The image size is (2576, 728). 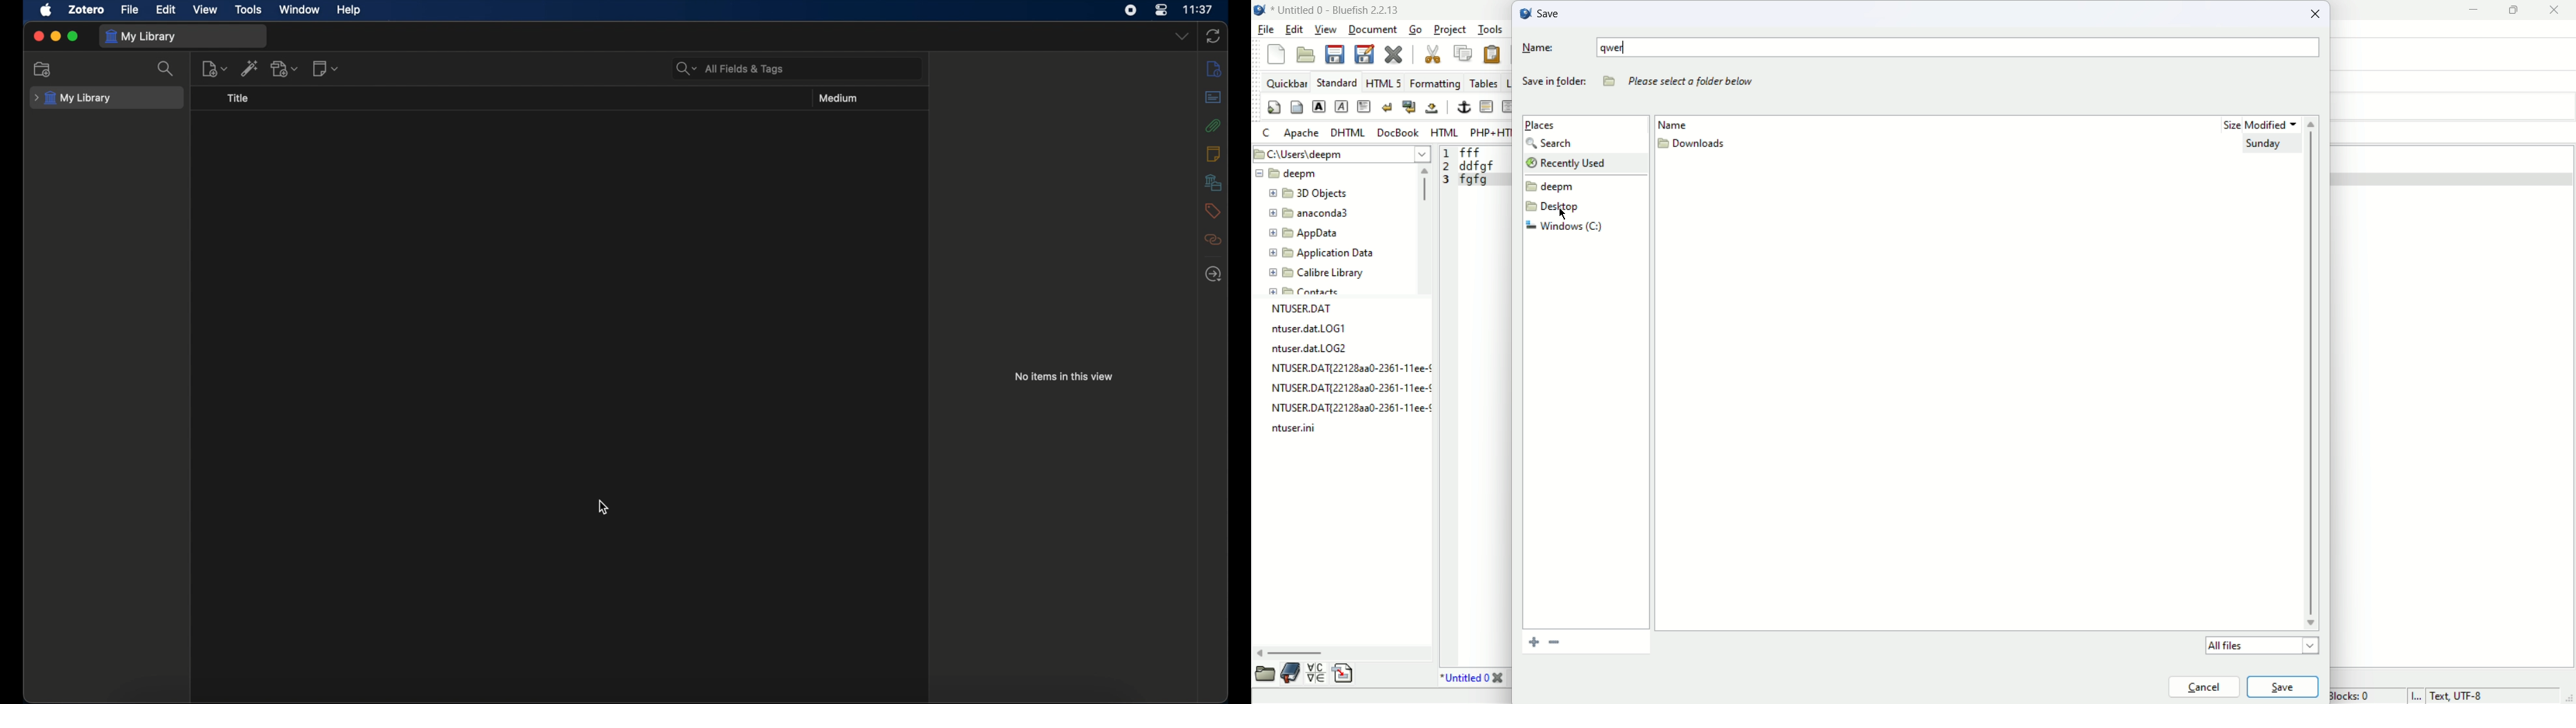 I want to click on Standard, so click(x=1340, y=82).